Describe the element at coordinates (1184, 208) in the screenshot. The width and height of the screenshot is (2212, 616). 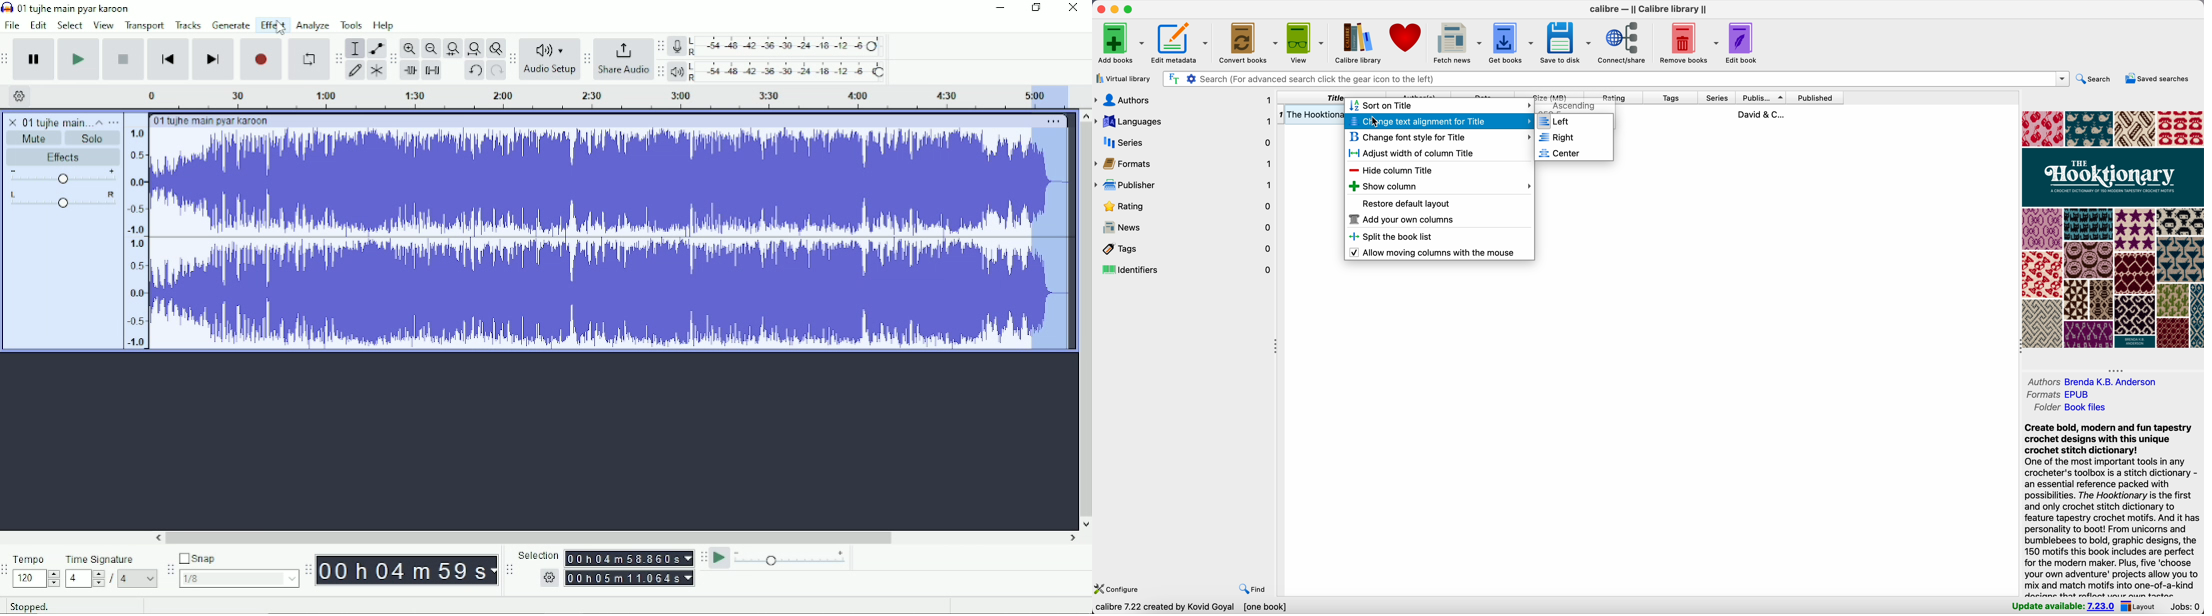
I see `rating` at that location.